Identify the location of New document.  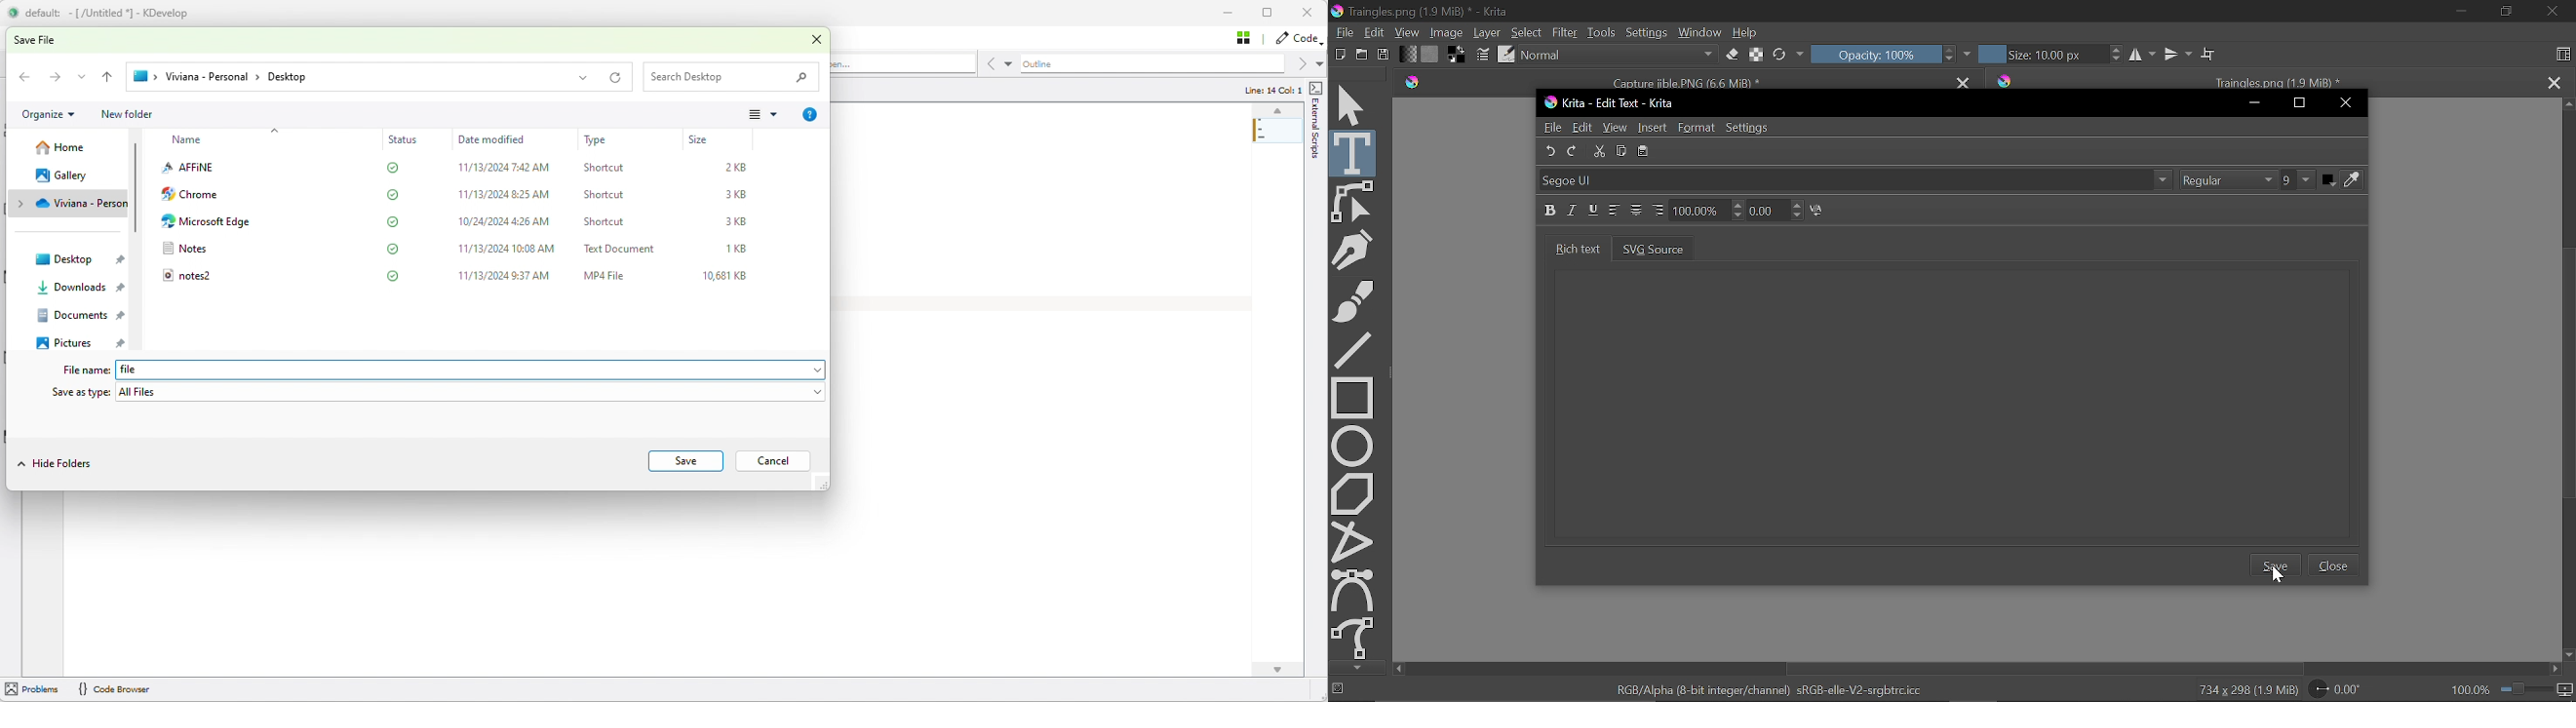
(1338, 53).